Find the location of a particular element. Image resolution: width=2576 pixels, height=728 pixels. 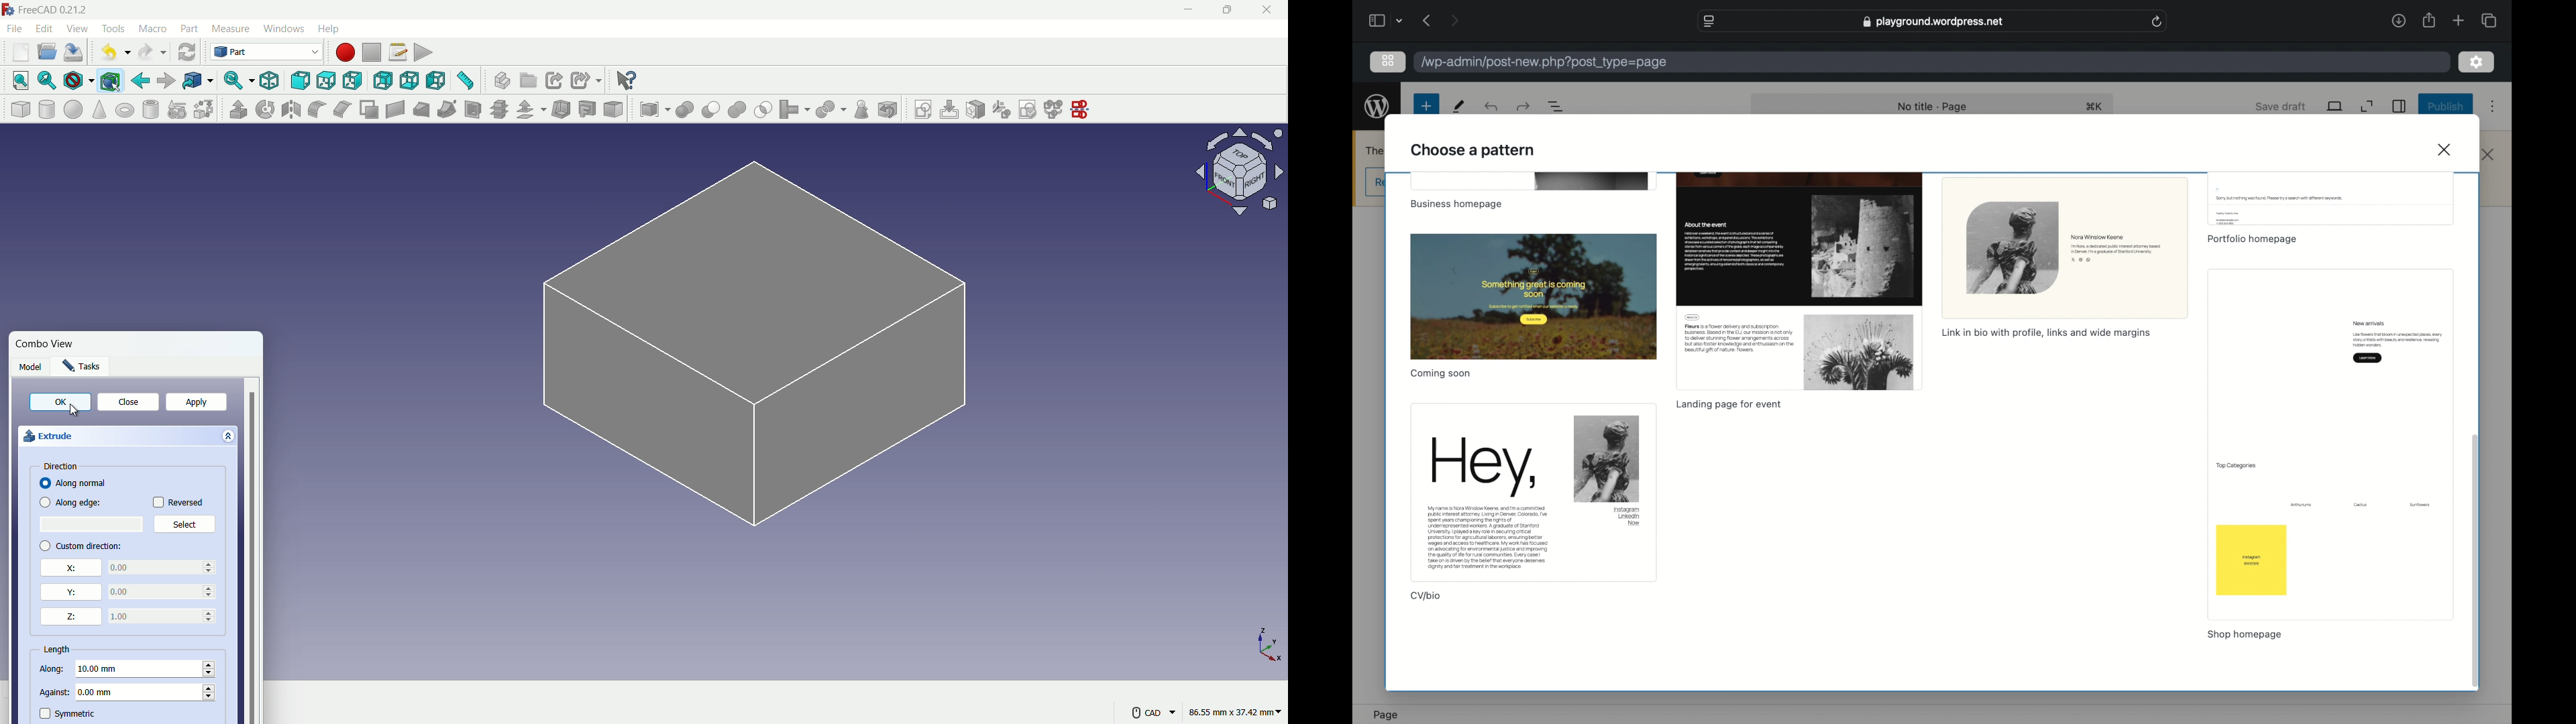

projection is located at coordinates (588, 109).